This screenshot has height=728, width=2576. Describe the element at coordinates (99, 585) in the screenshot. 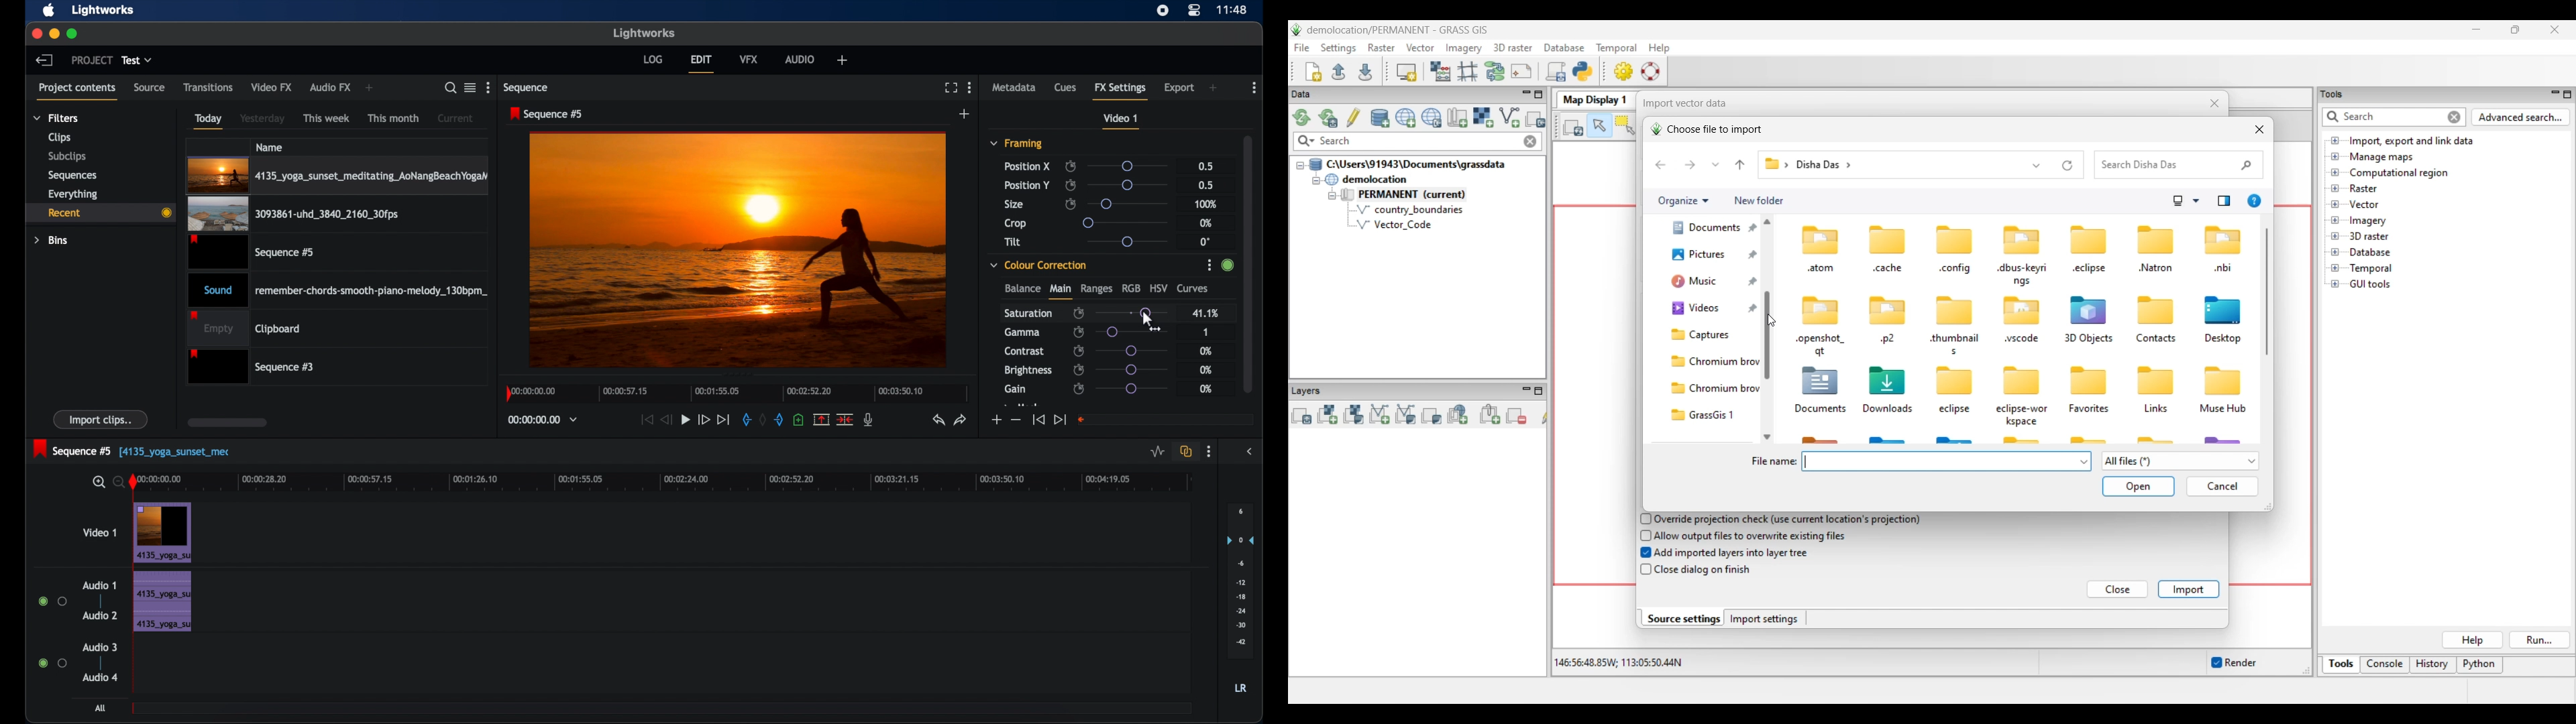

I see `audio 1` at that location.